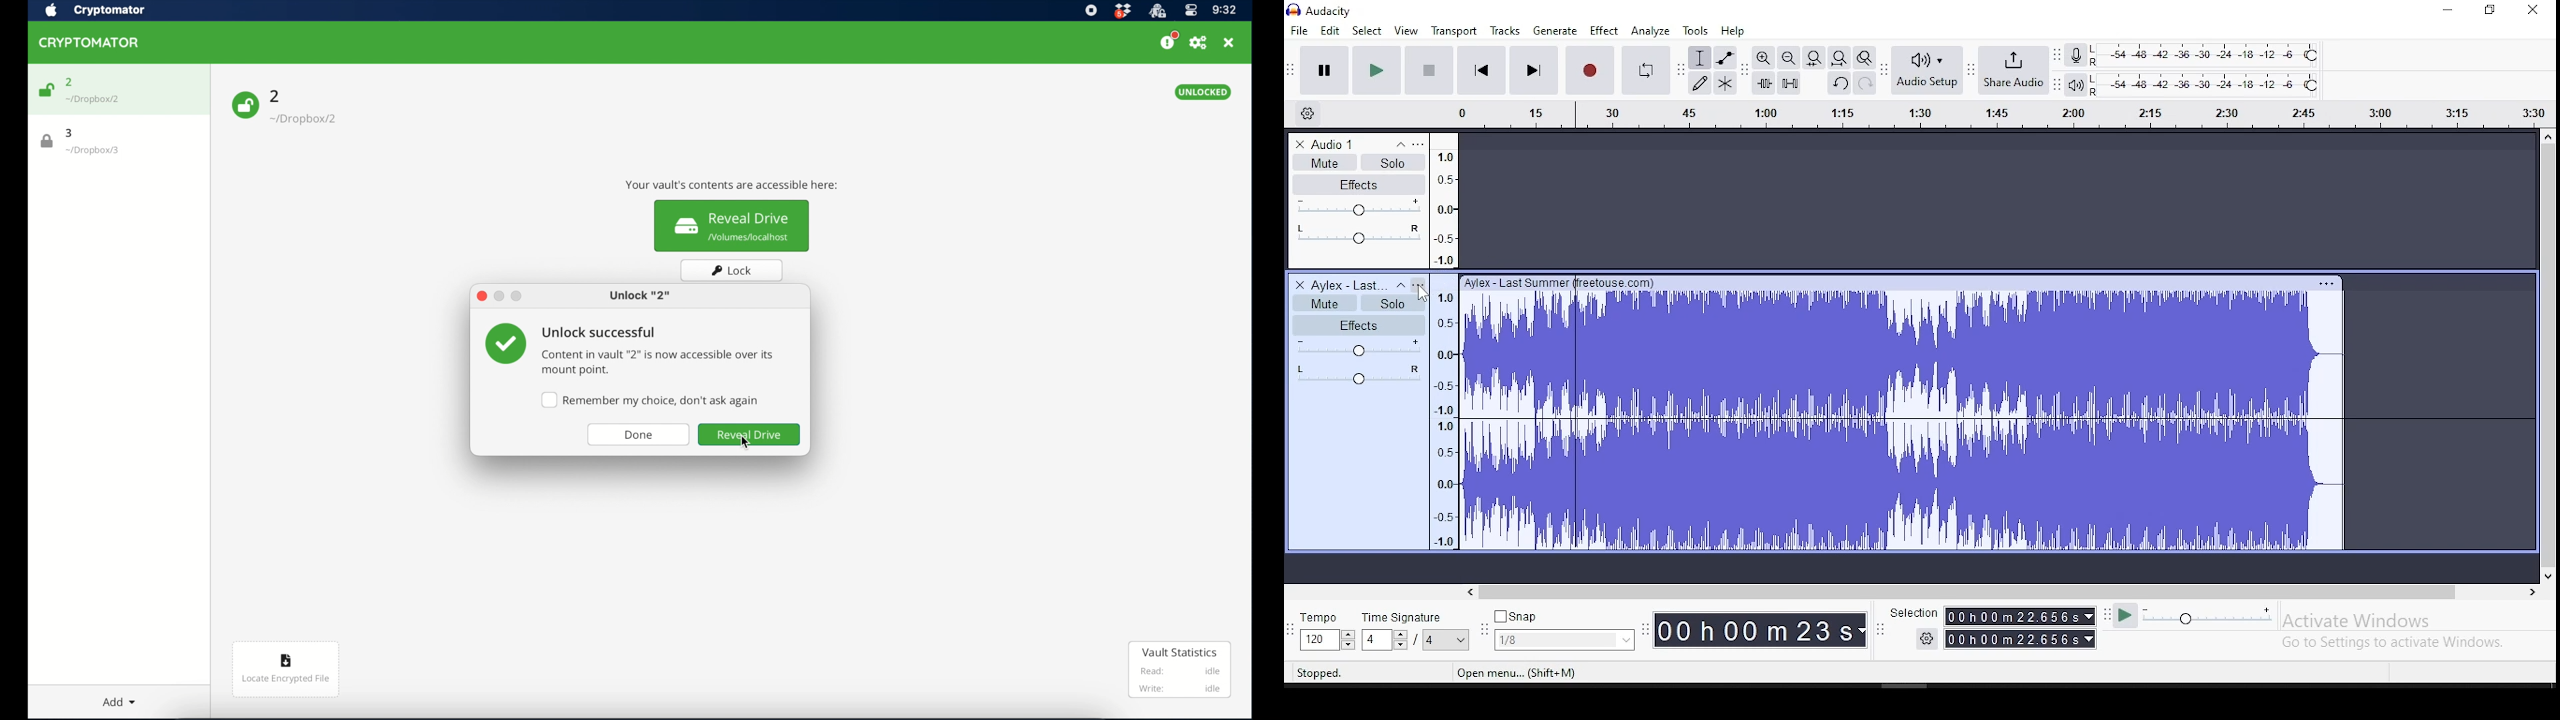 The width and height of the screenshot is (2576, 728). I want to click on zoom out, so click(1788, 57).